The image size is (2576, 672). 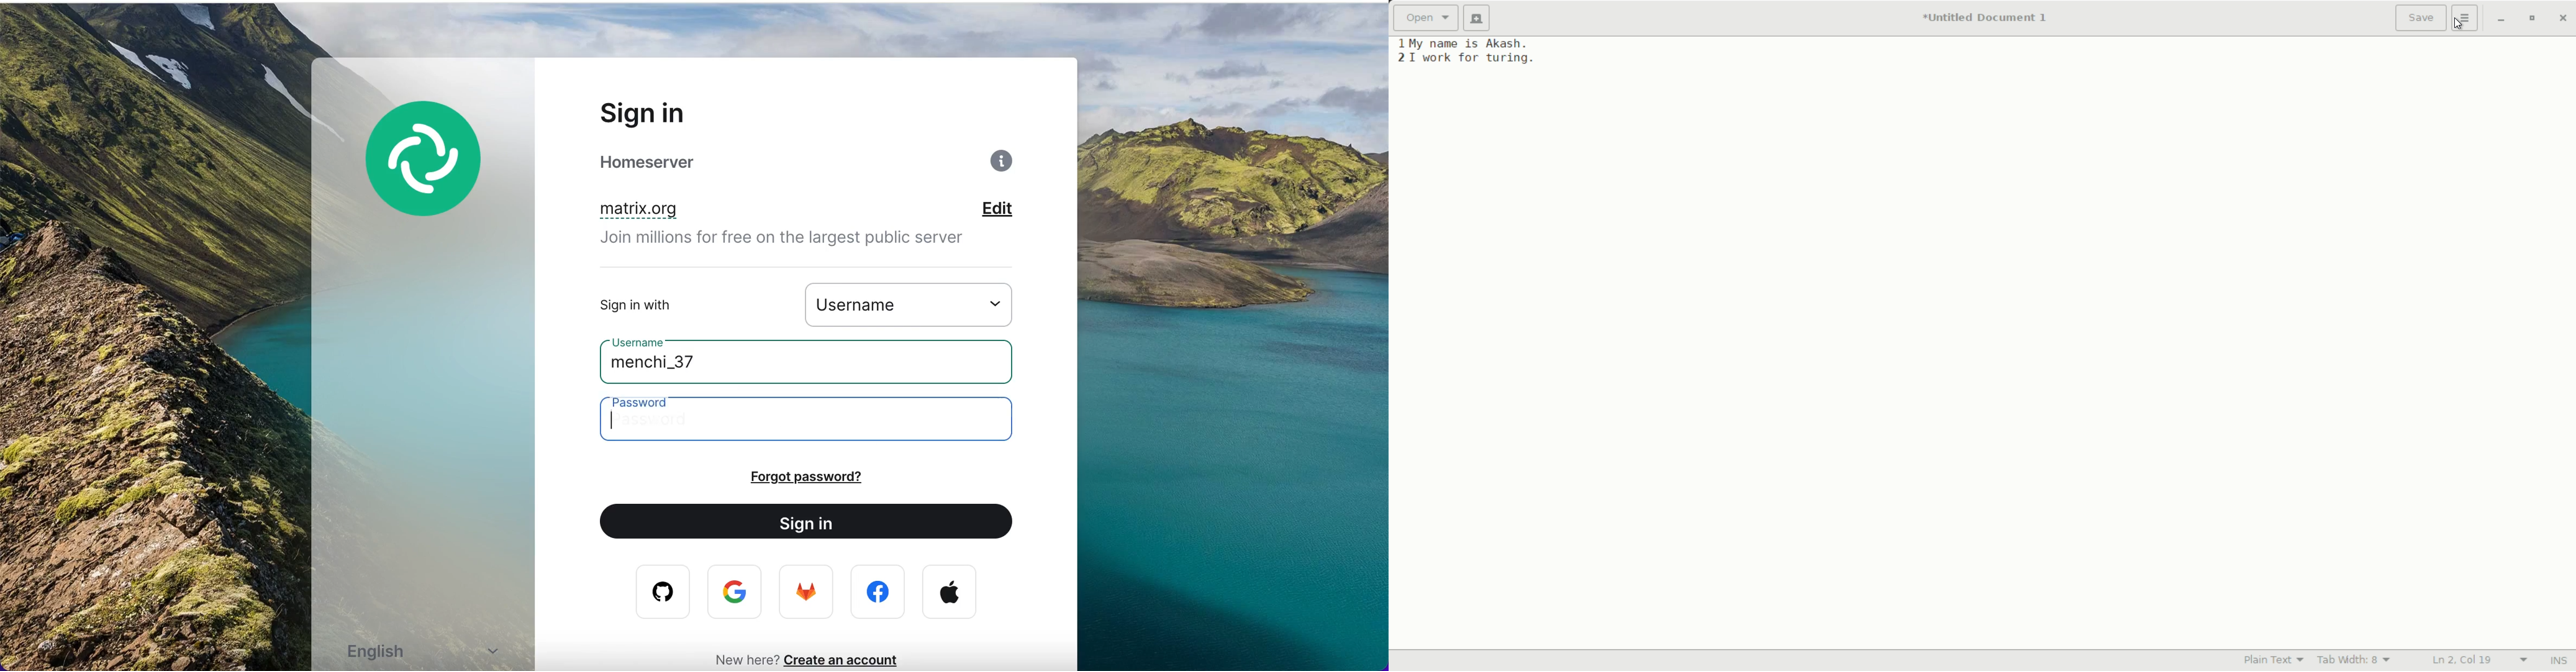 I want to click on apple logo, so click(x=950, y=592).